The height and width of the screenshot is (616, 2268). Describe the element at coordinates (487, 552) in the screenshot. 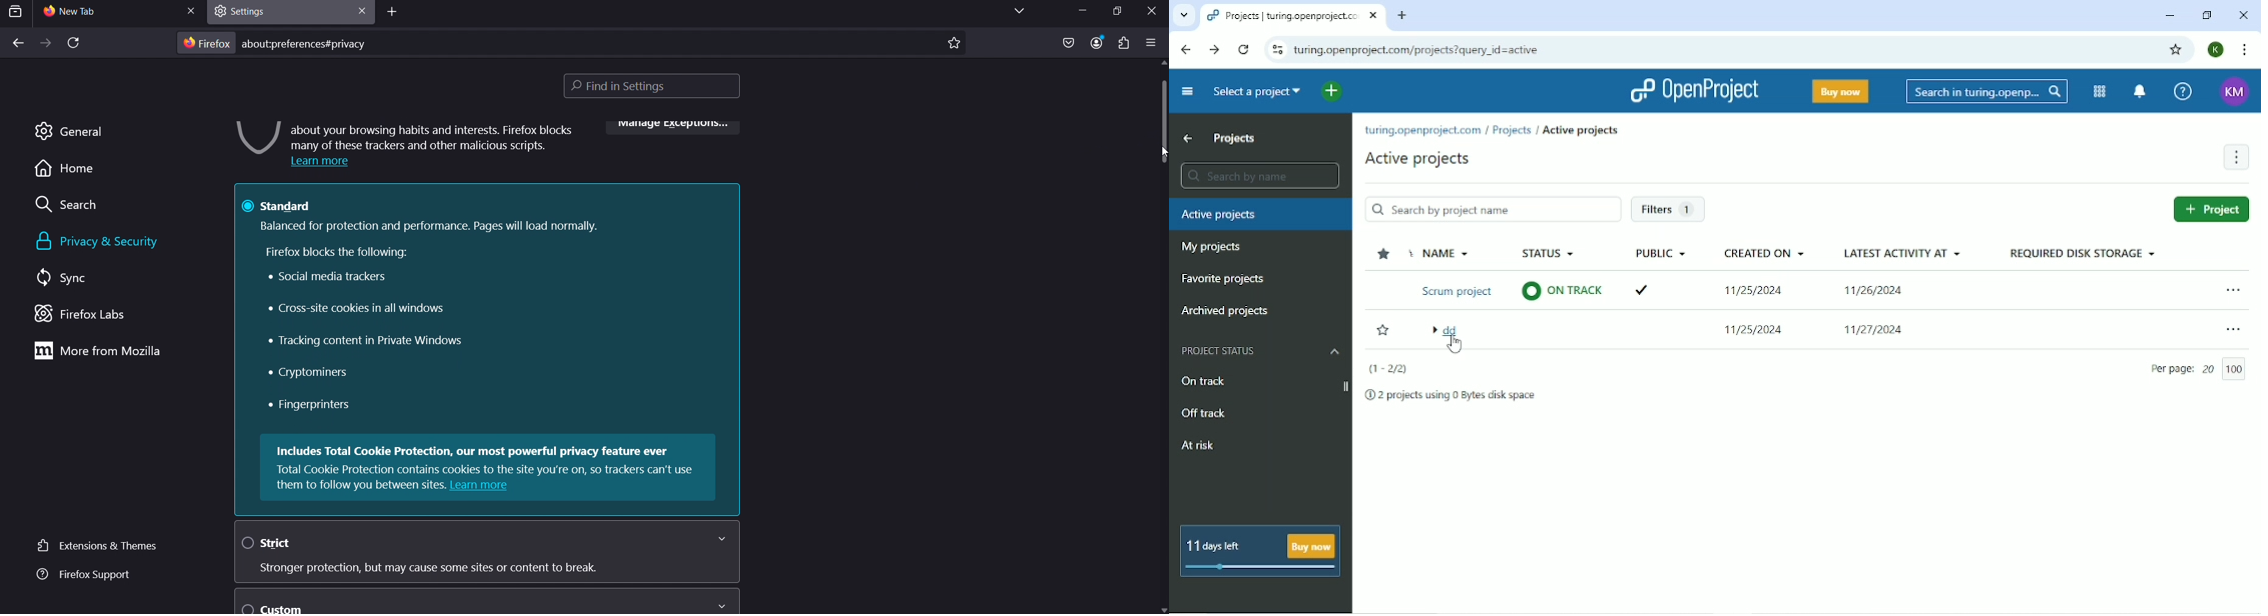

I see `strict Stronger protection, but may cause some sites or content to break.` at that location.